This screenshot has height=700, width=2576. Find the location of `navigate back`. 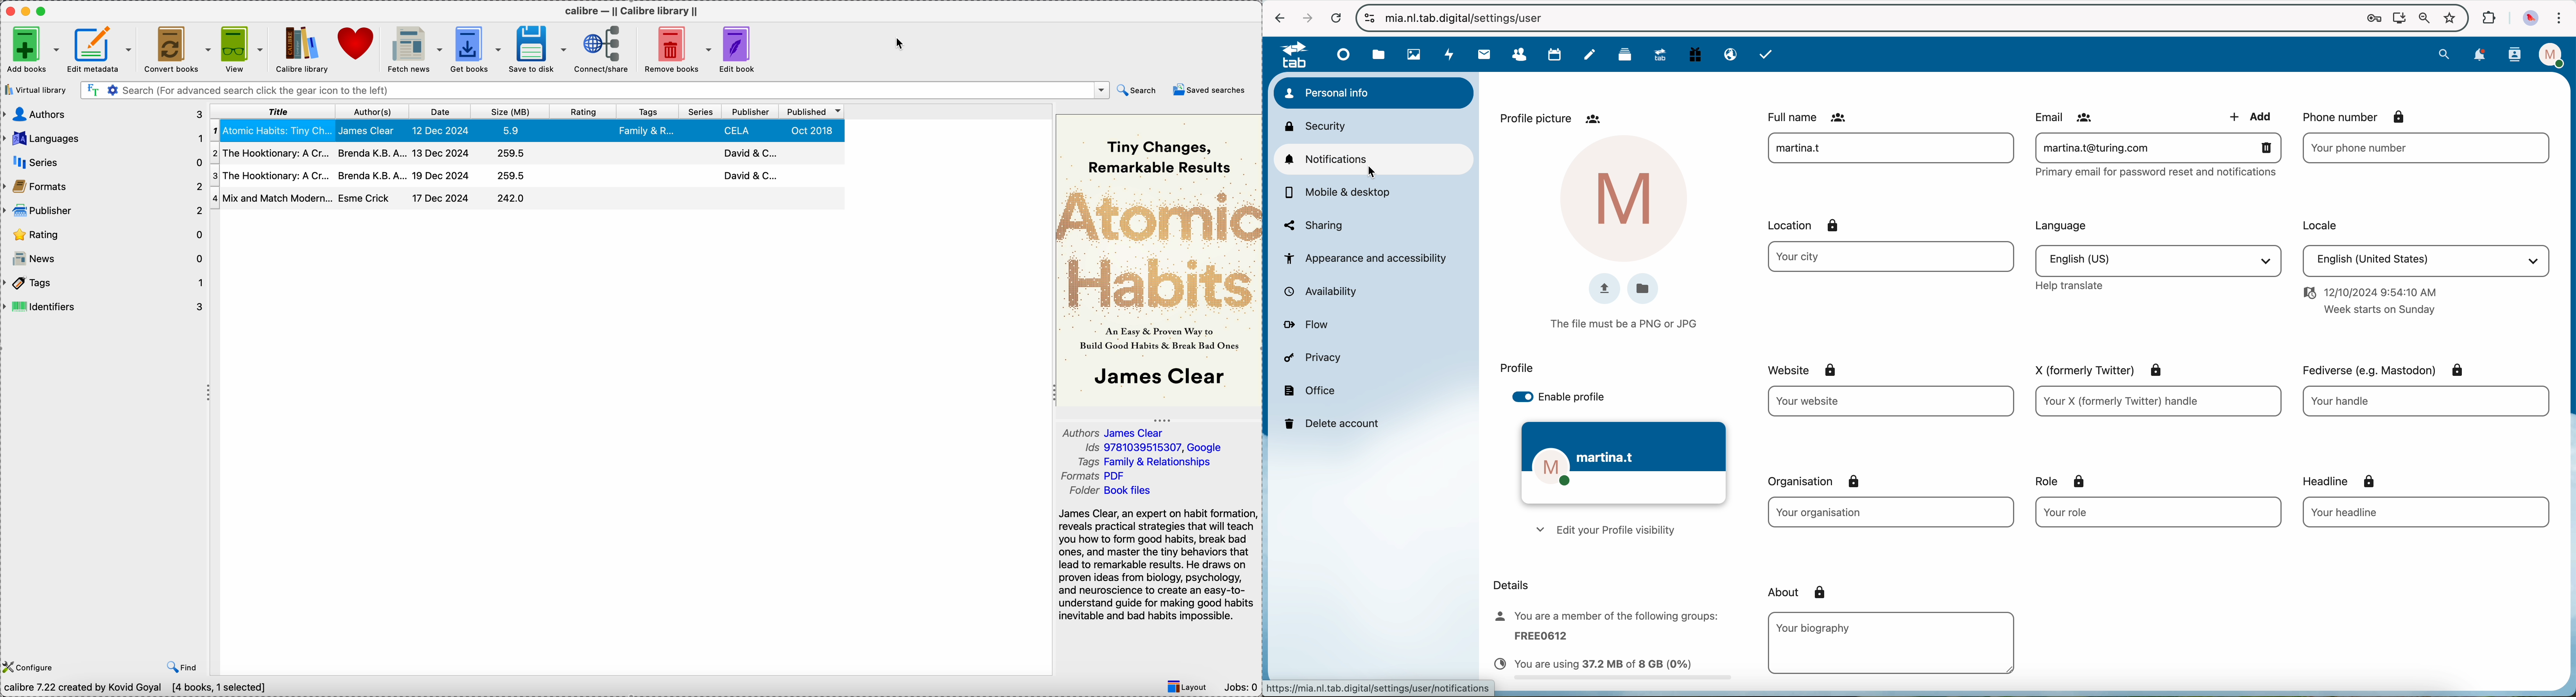

navigate back is located at coordinates (1277, 18).